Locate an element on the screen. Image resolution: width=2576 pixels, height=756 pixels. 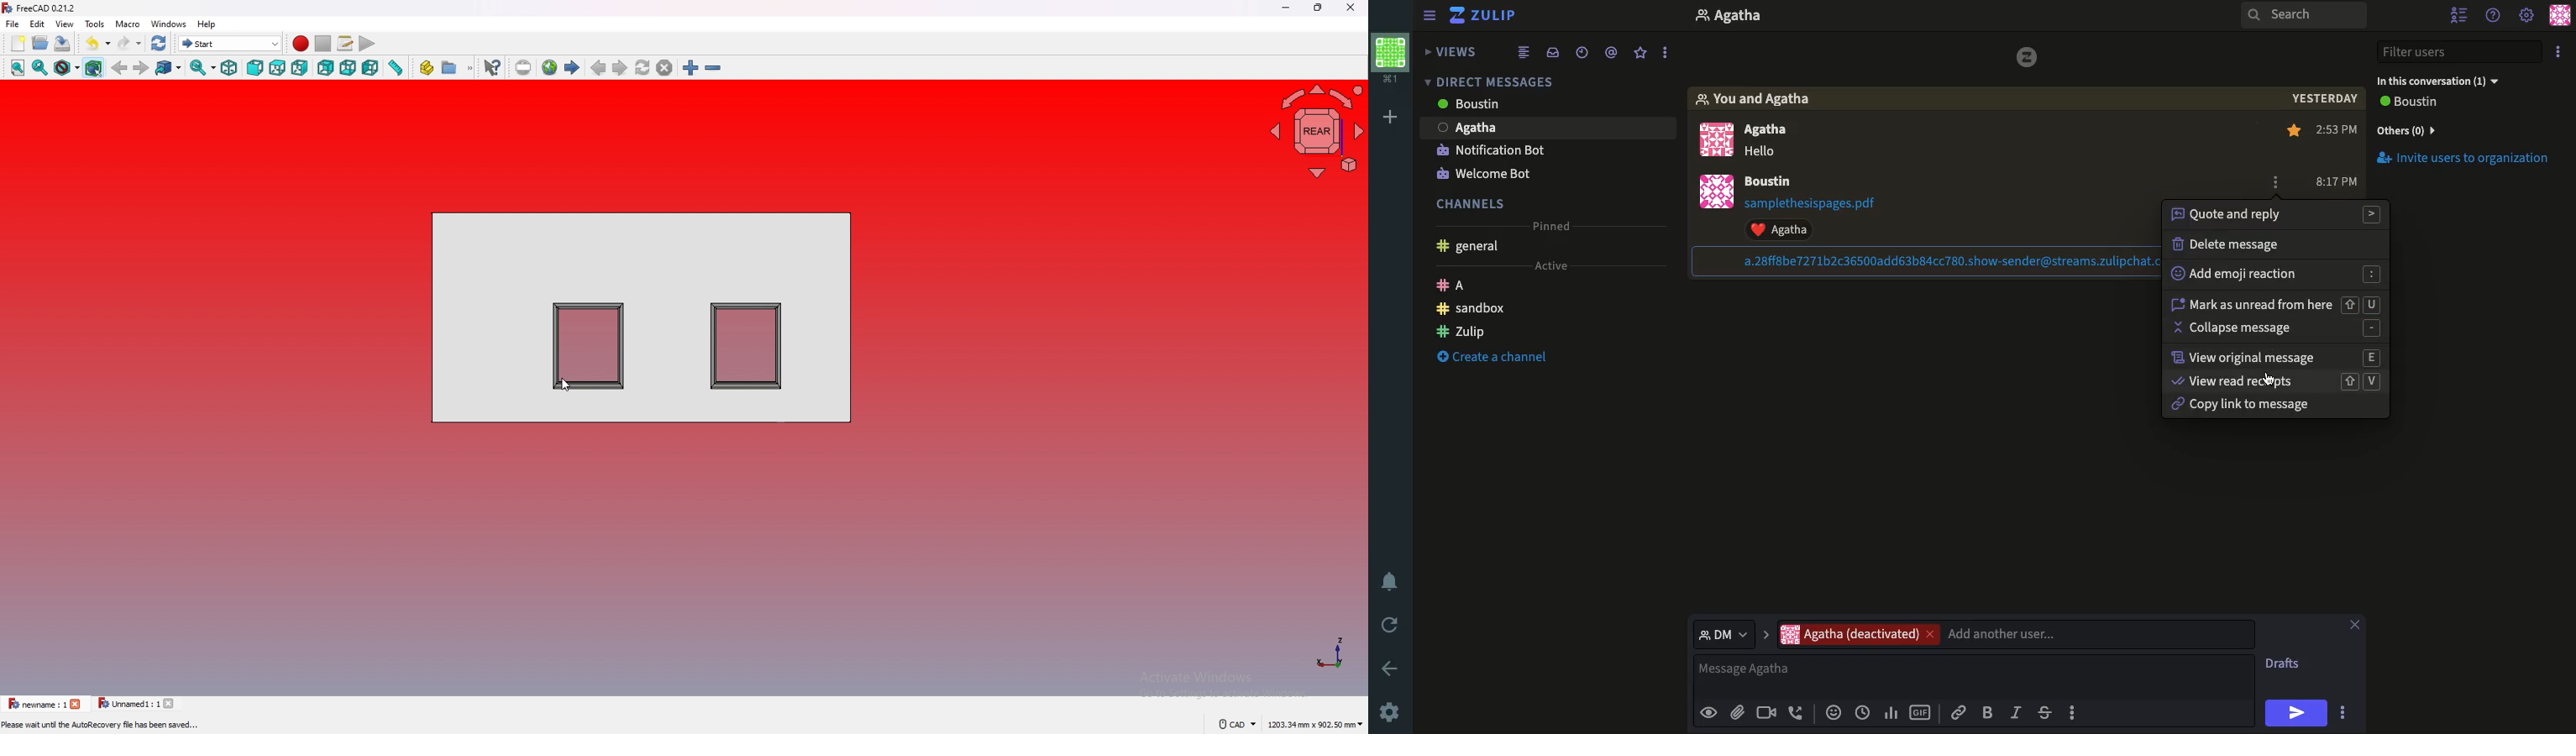
isometric is located at coordinates (231, 68).